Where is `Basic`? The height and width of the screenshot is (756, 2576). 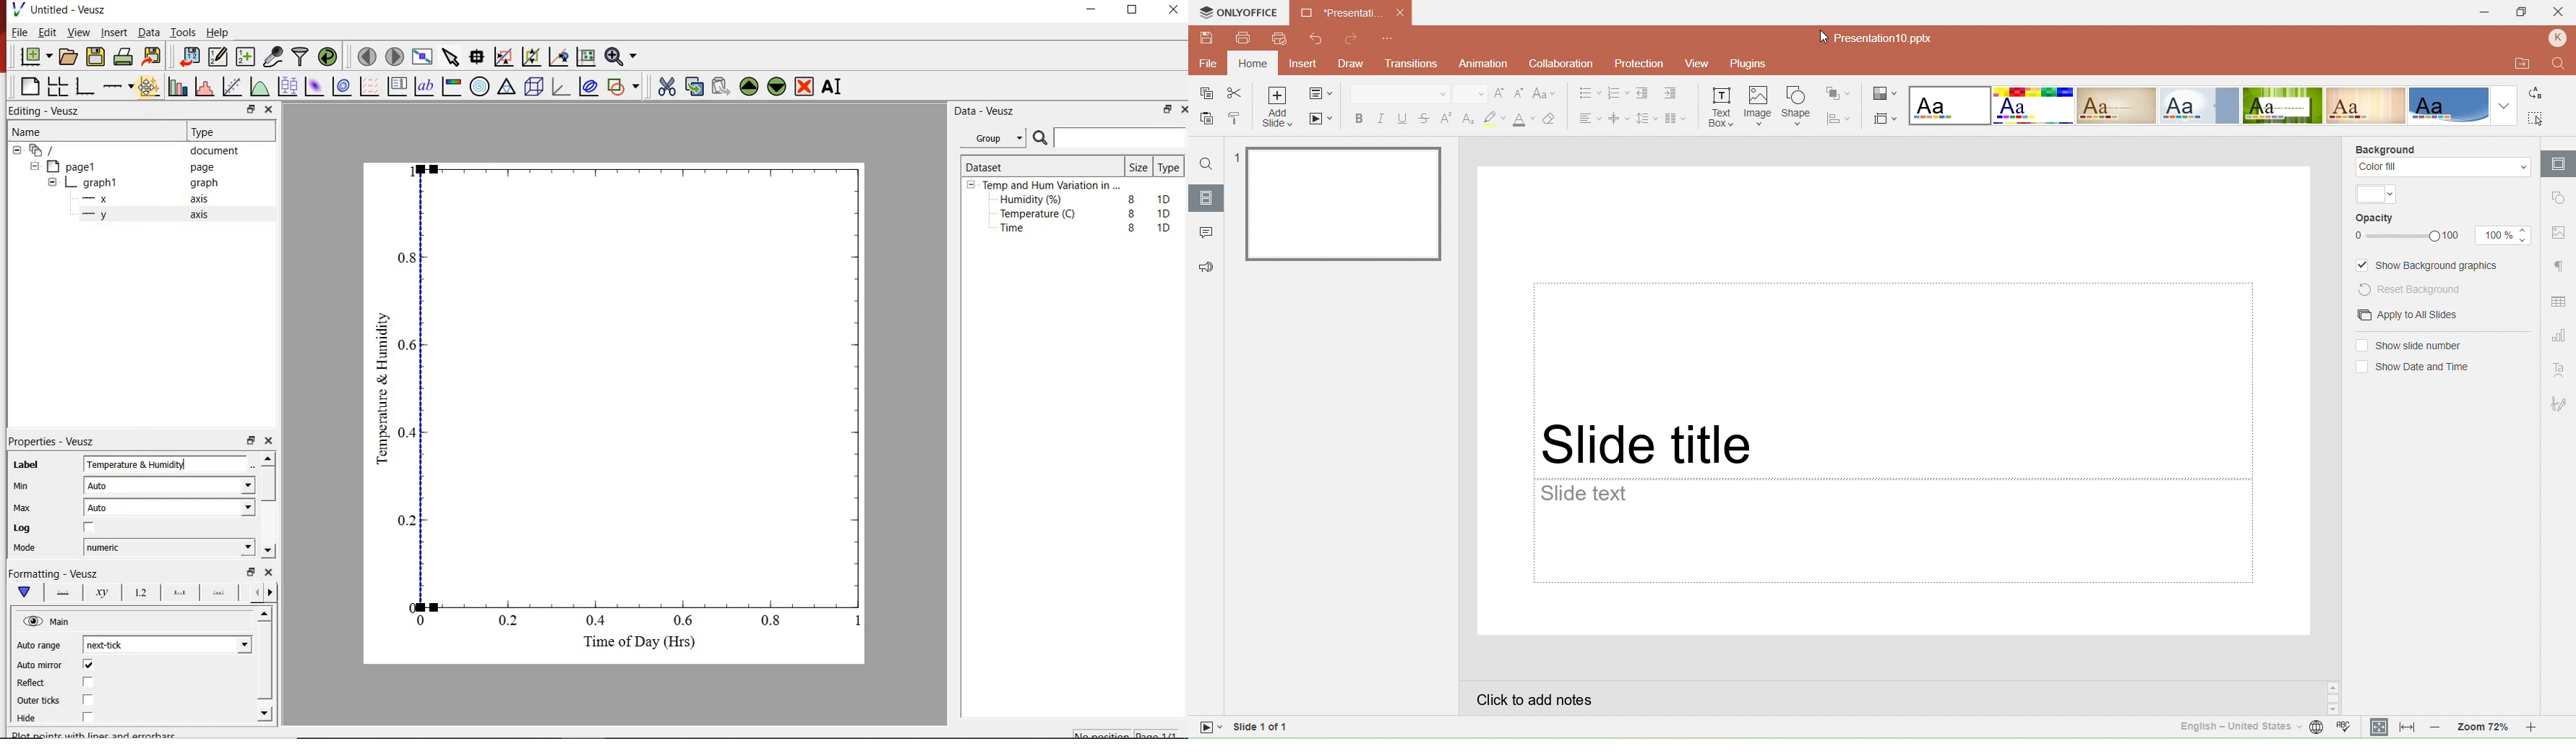
Basic is located at coordinates (2034, 106).